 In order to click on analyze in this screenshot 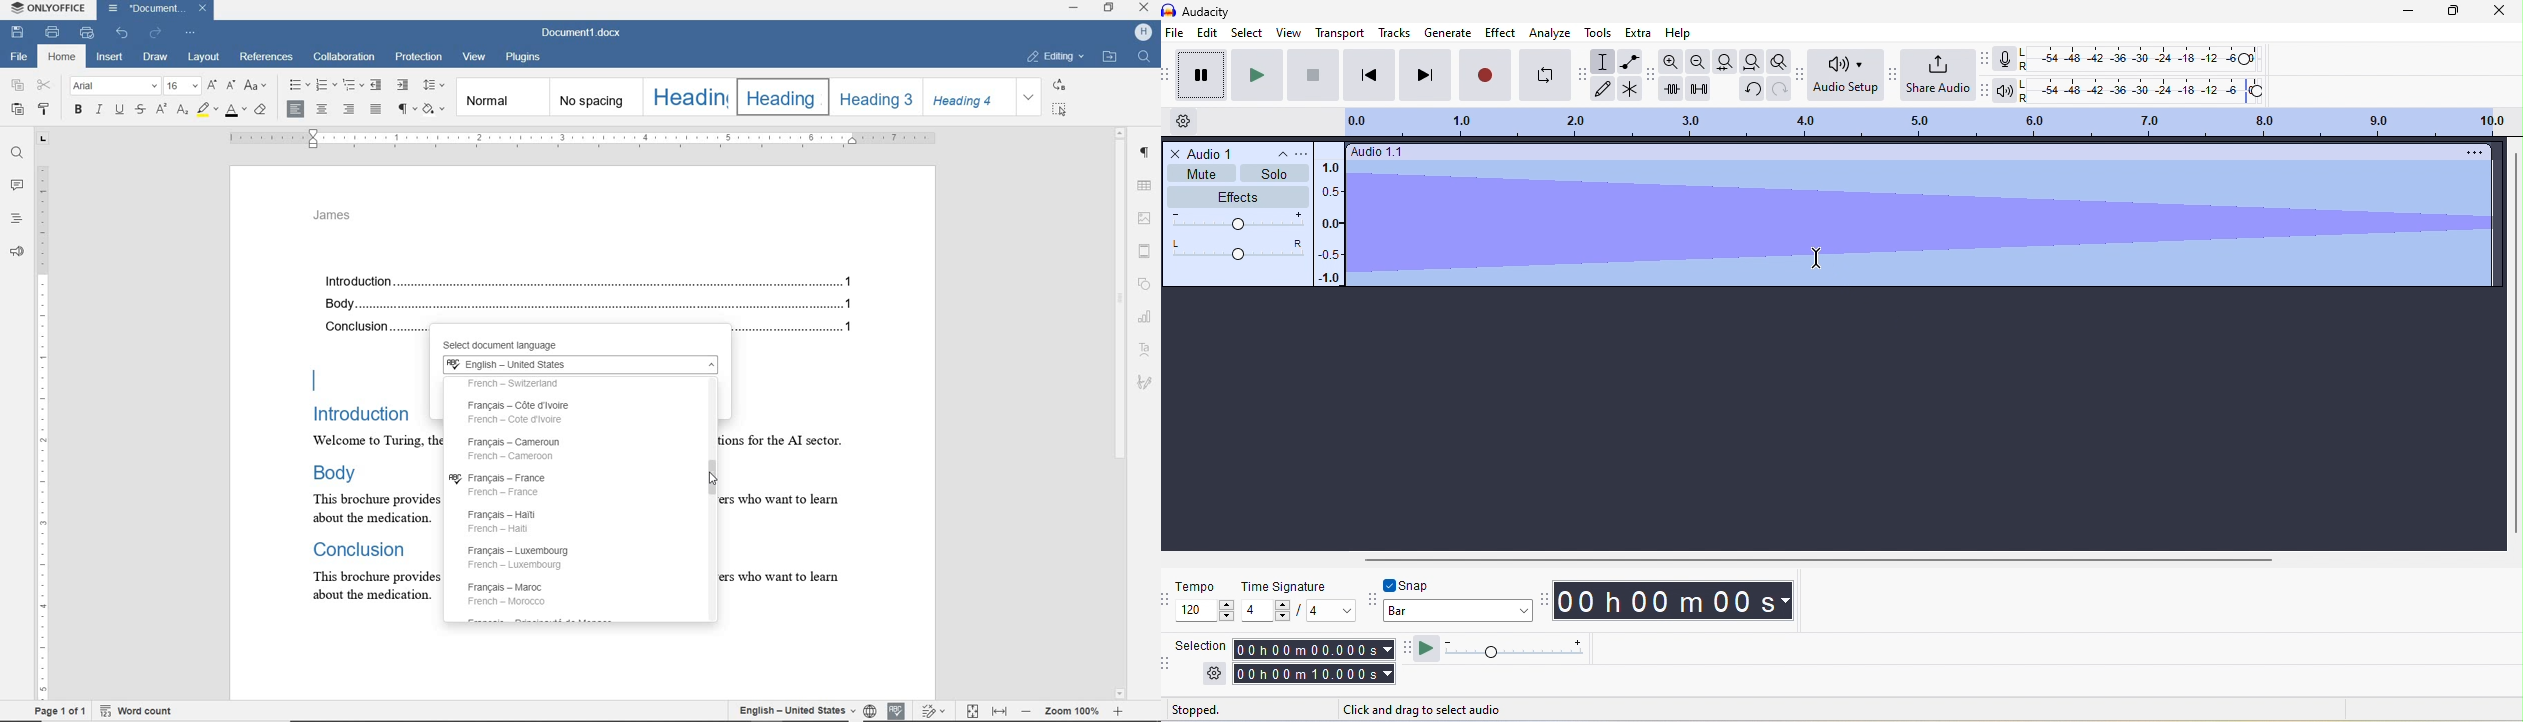, I will do `click(1554, 33)`.